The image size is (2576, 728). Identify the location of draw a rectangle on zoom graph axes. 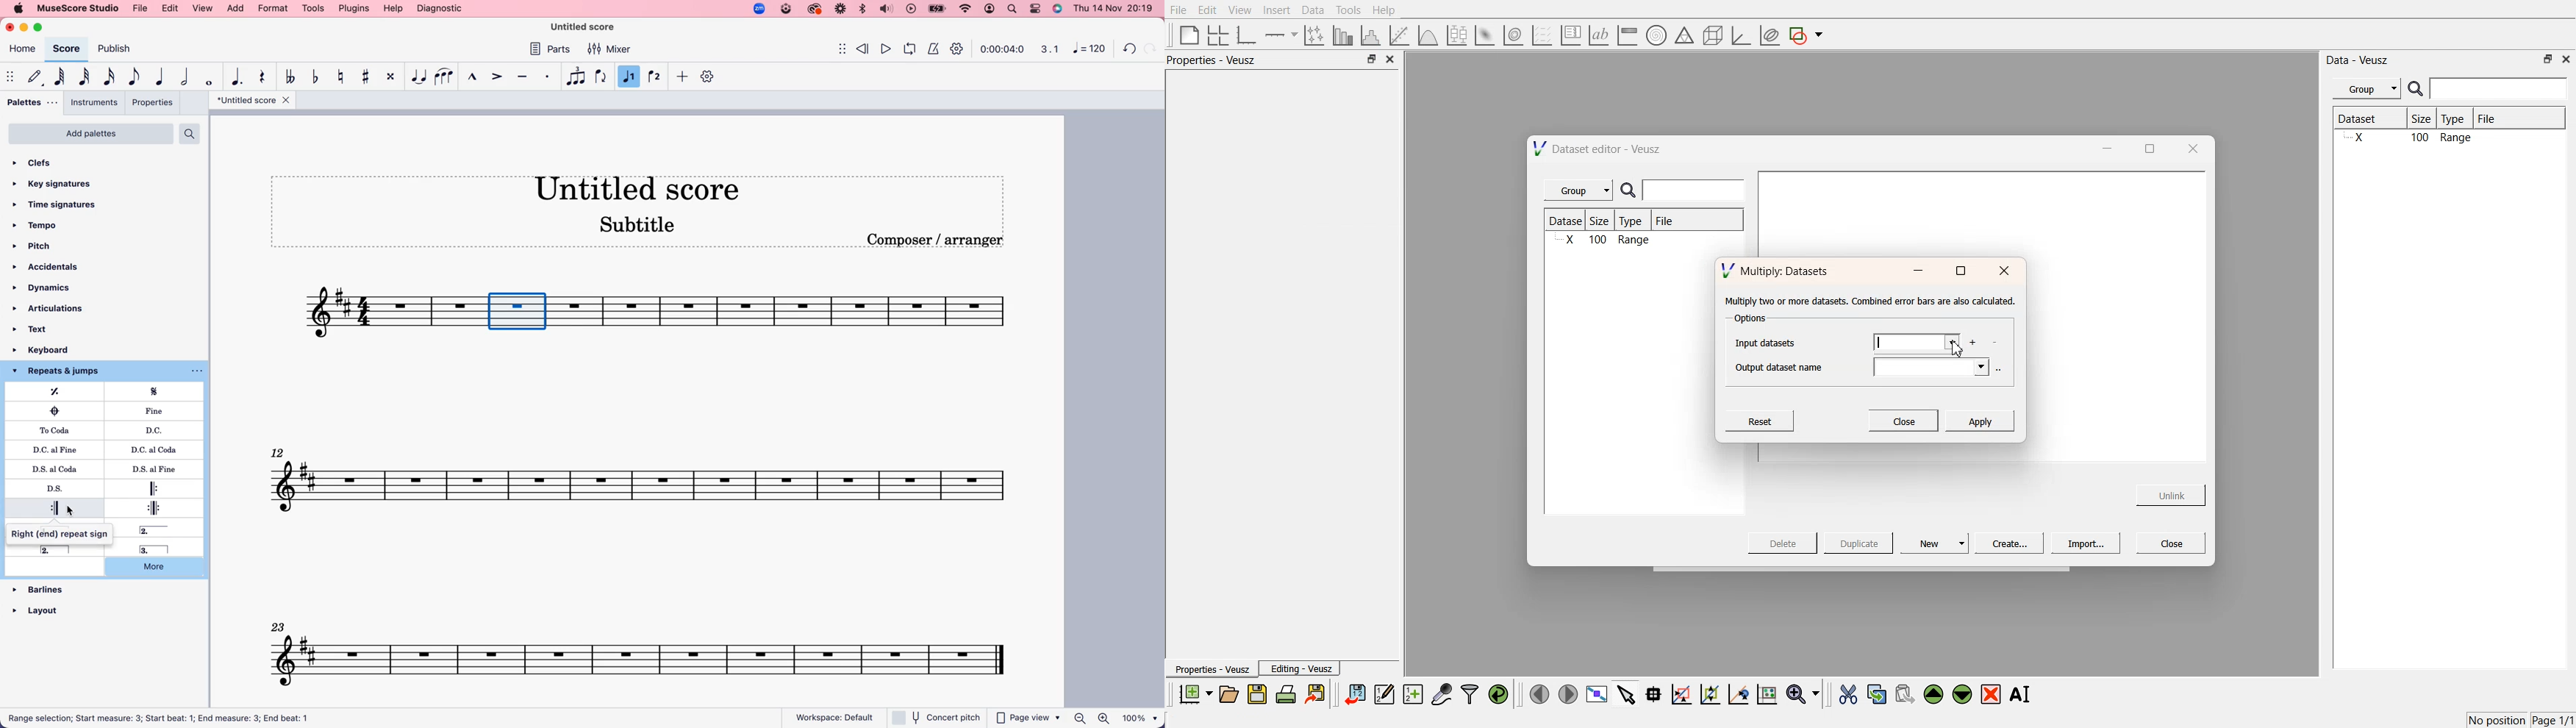
(1681, 693).